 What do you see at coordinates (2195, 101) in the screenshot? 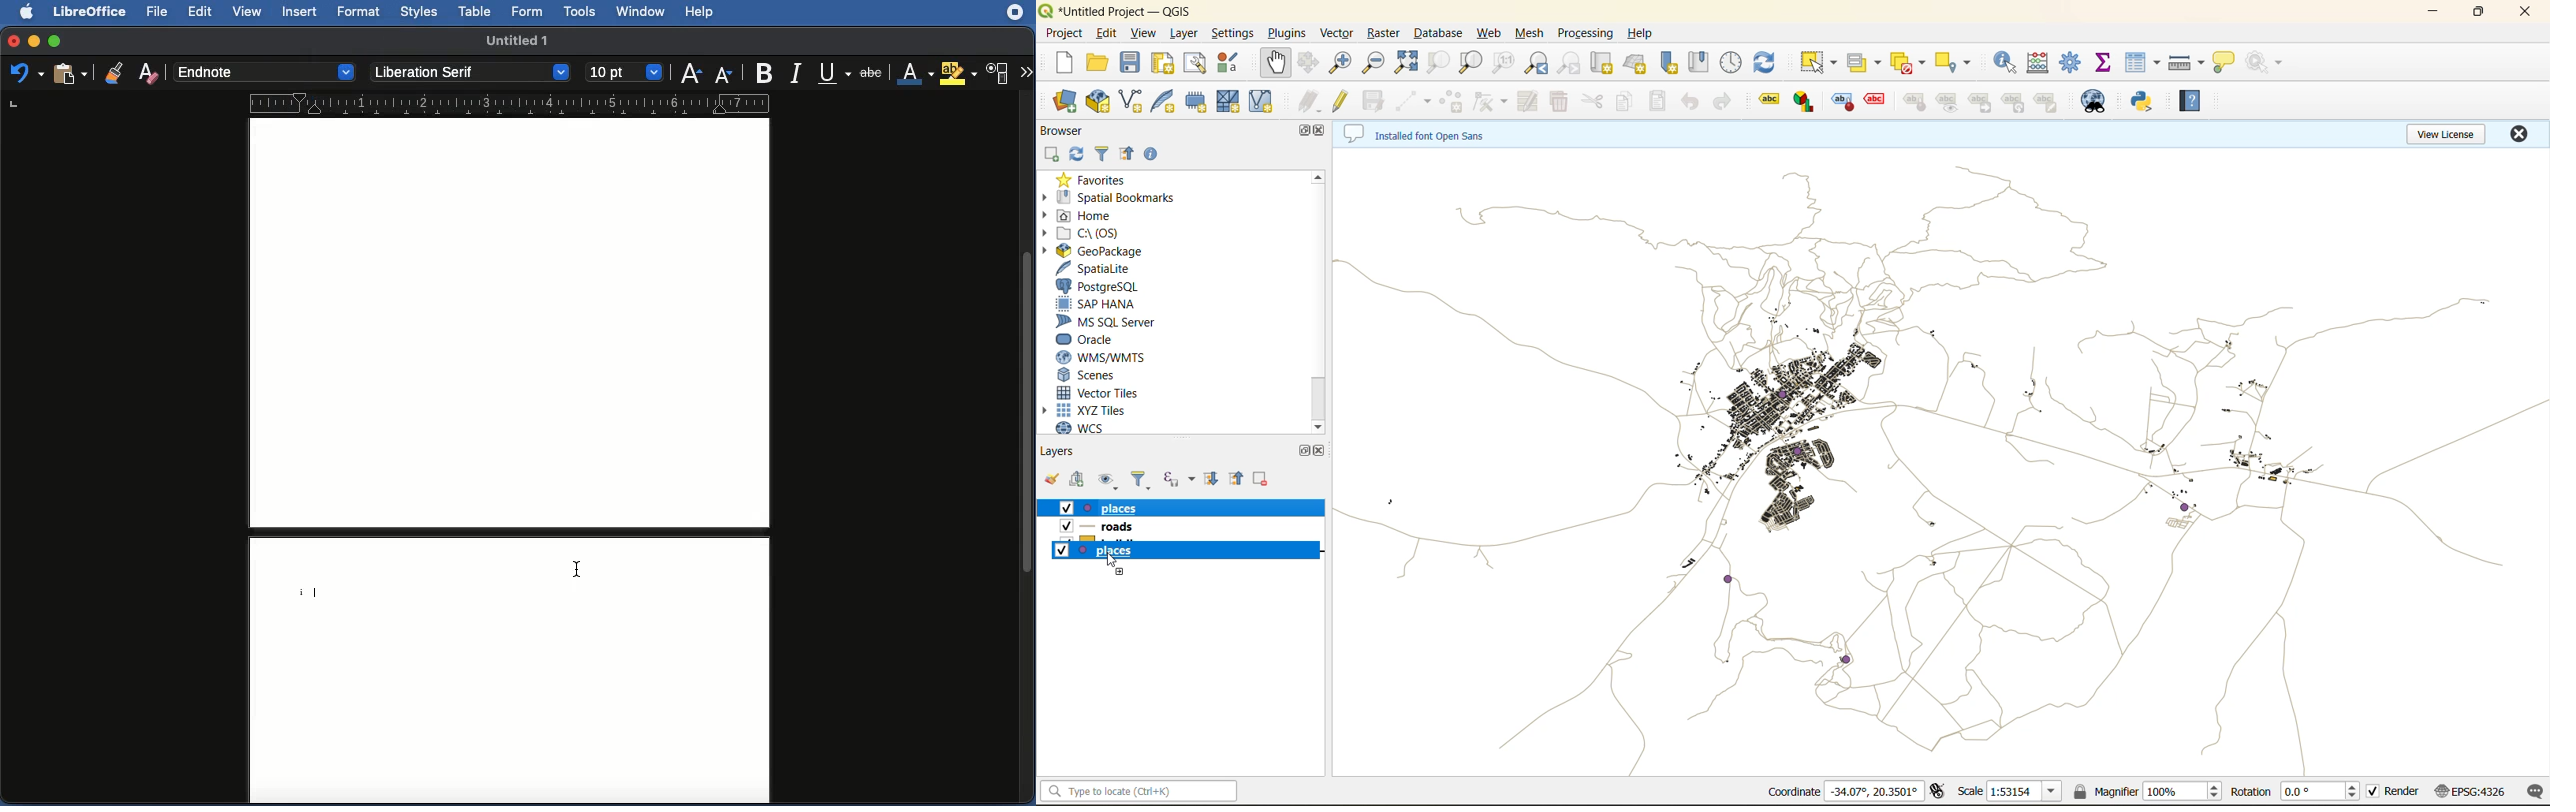
I see `help` at bounding box center [2195, 101].